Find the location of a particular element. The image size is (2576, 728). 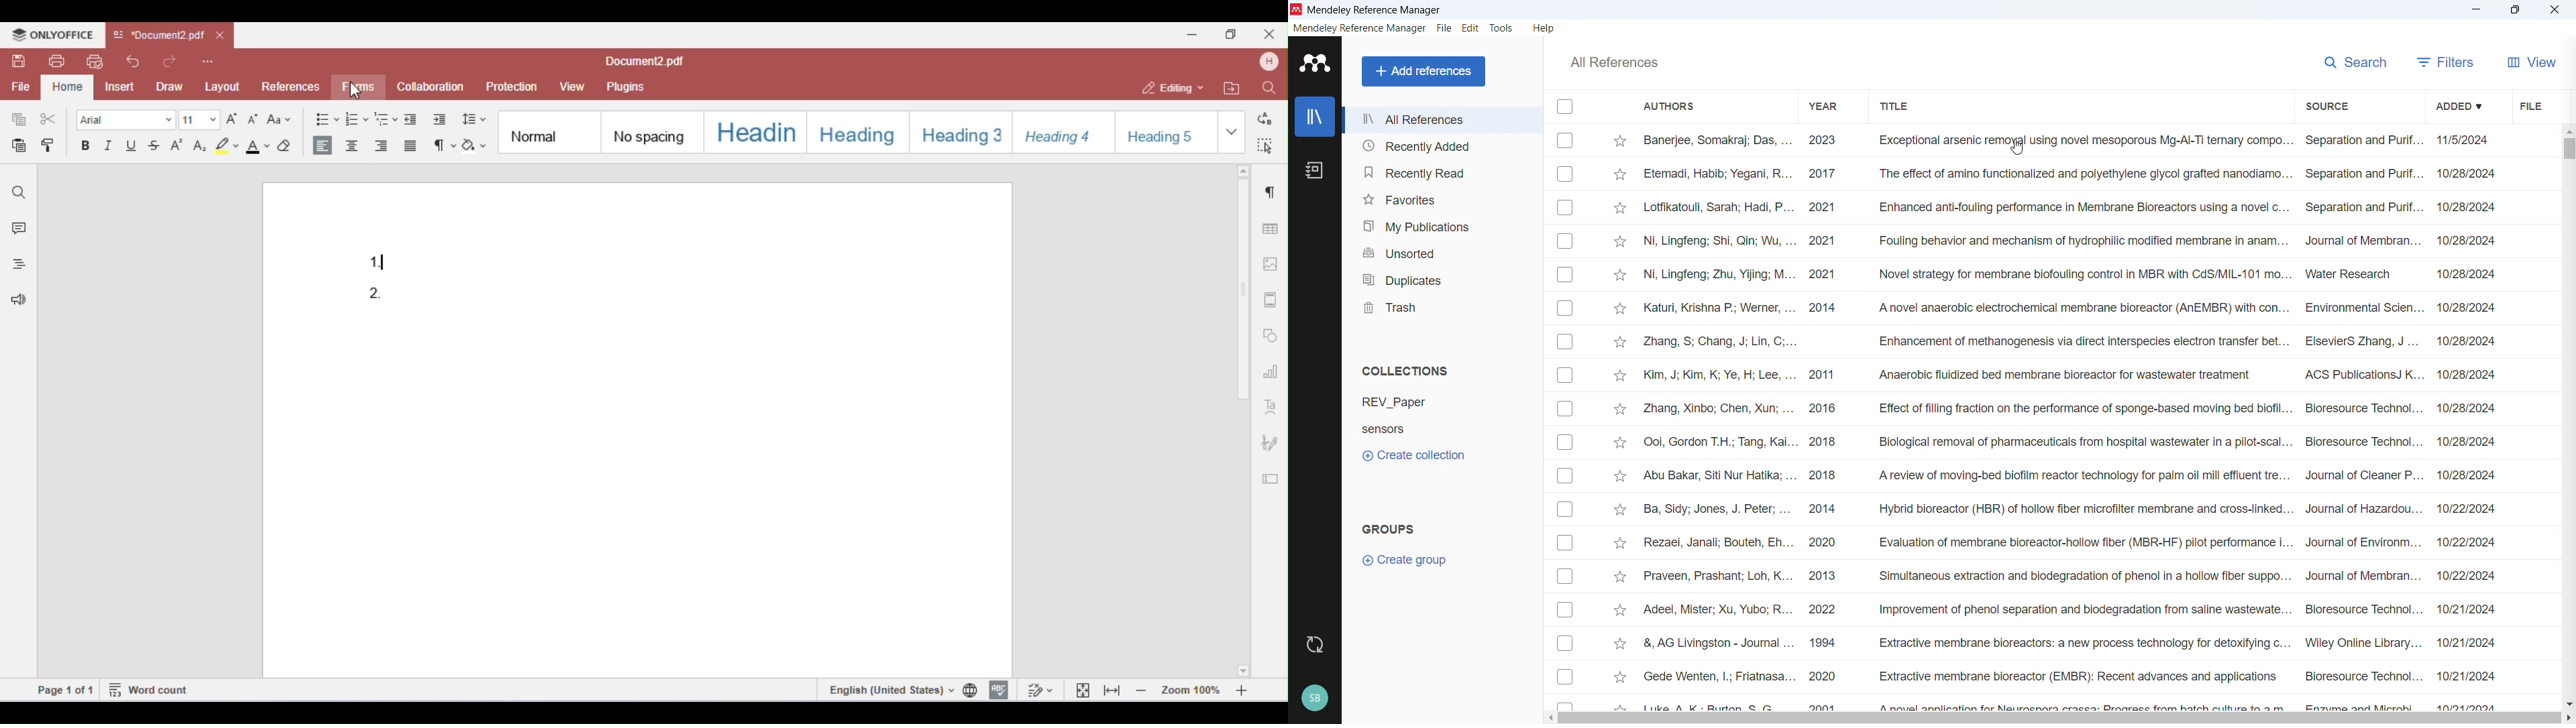

search  is located at coordinates (2354, 62).